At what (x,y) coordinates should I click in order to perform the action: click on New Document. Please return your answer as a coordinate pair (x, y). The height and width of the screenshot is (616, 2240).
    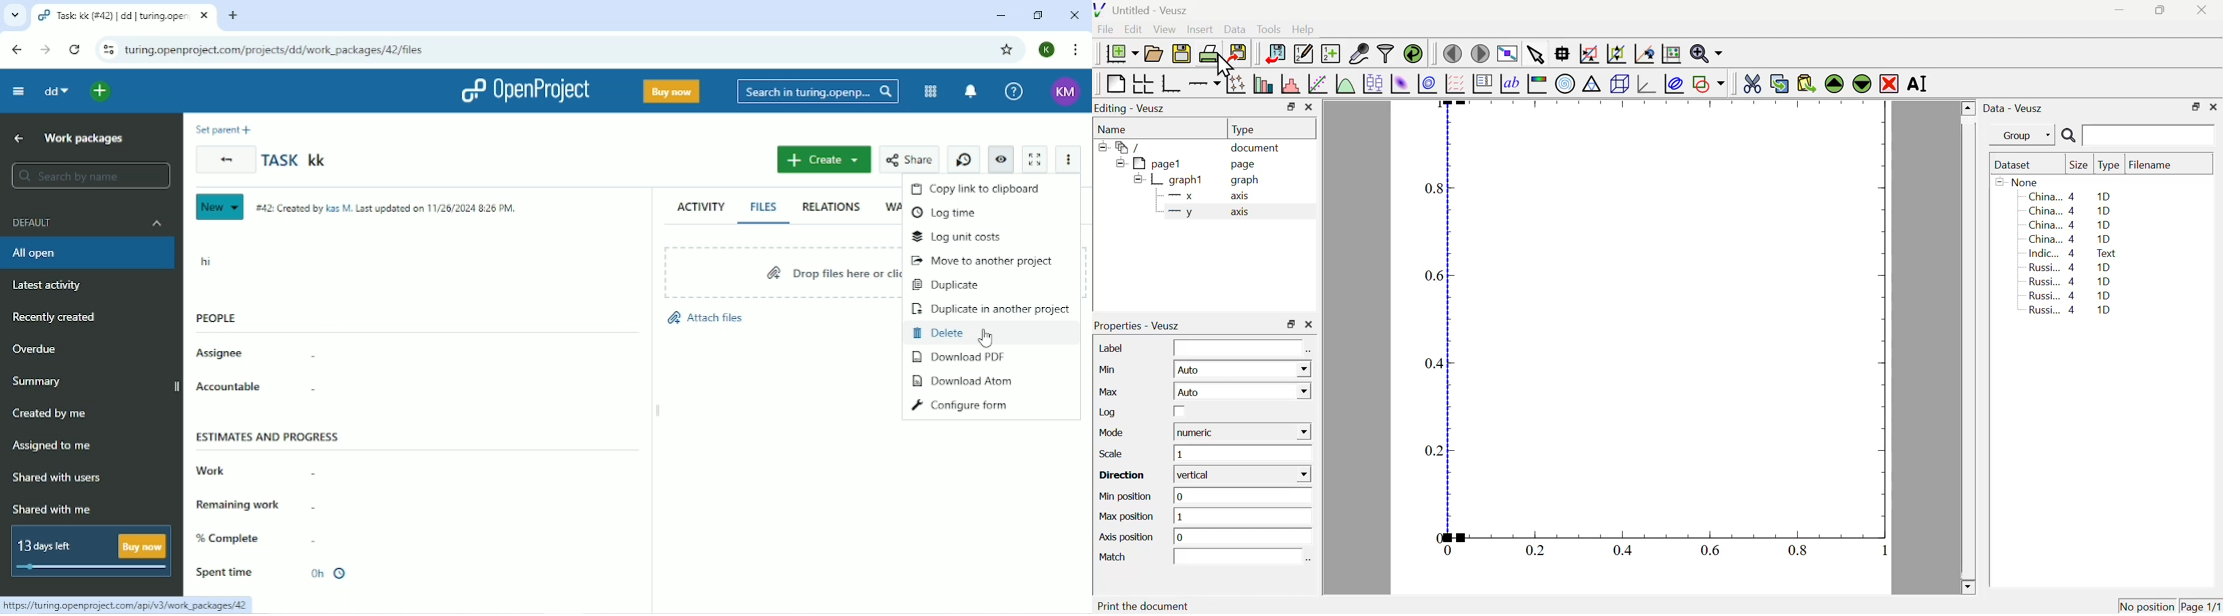
    Looking at the image, I should click on (1121, 54).